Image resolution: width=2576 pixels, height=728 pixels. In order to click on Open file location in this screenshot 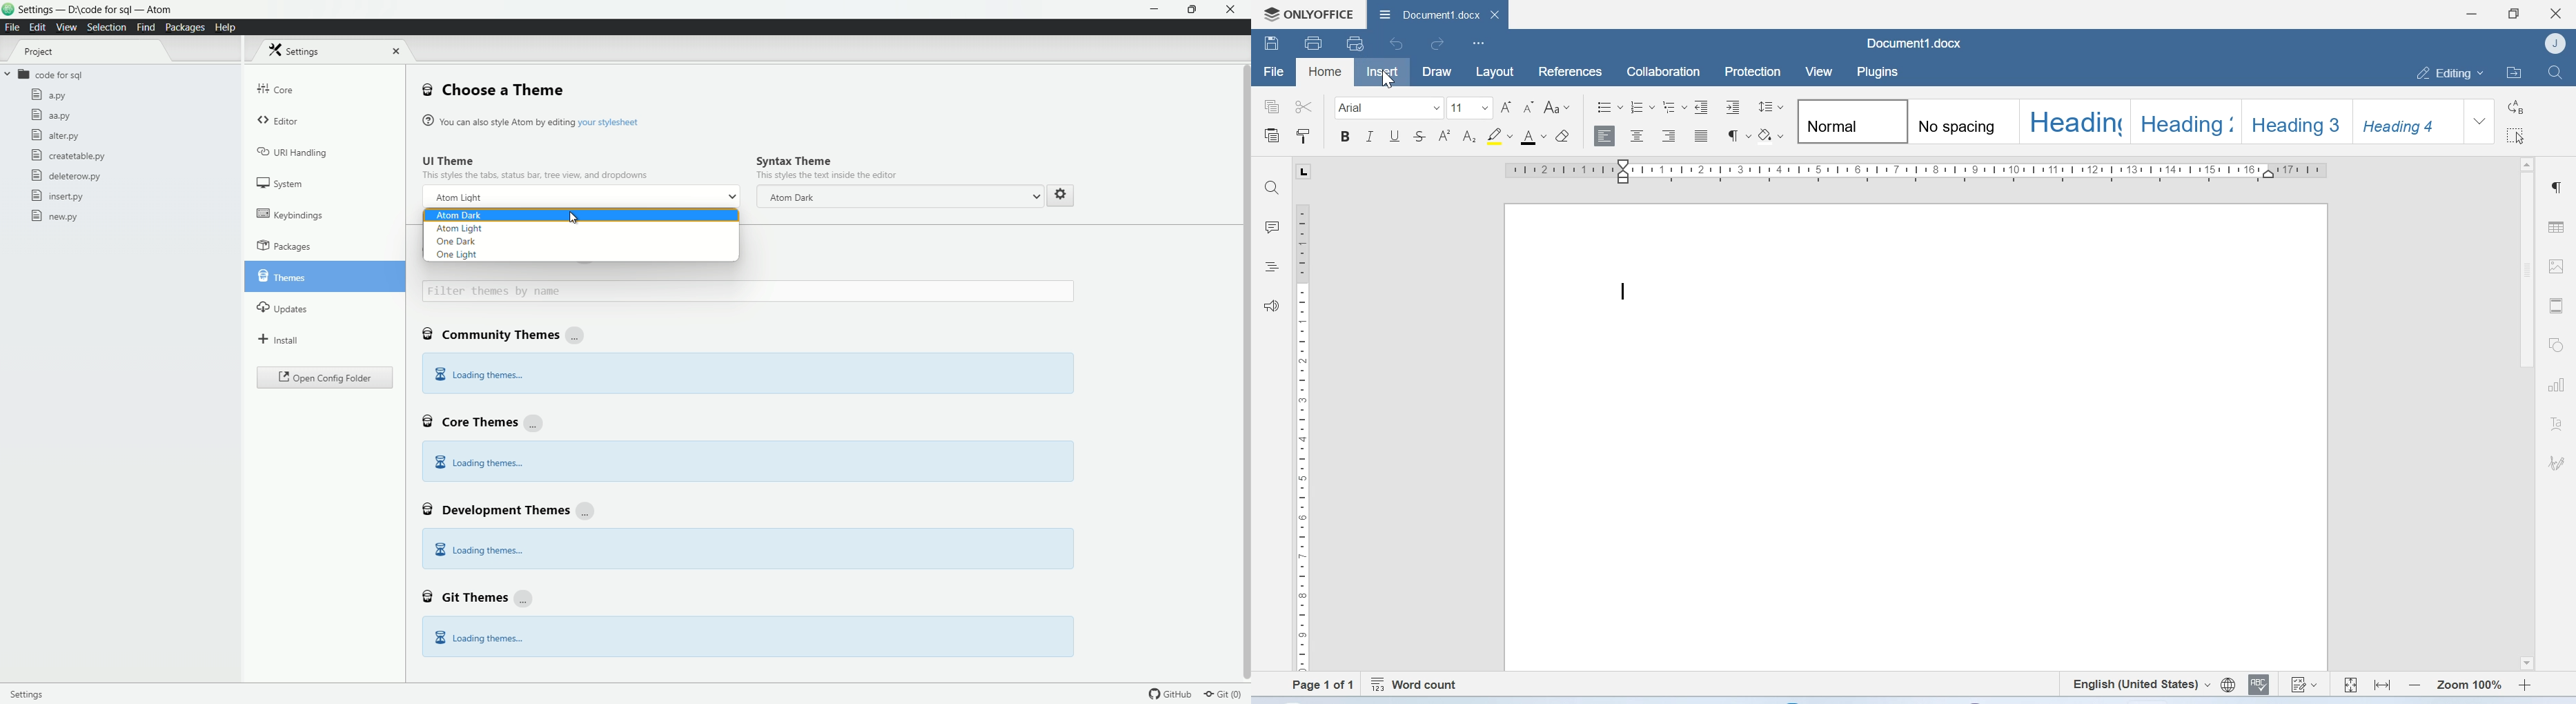, I will do `click(2513, 71)`.